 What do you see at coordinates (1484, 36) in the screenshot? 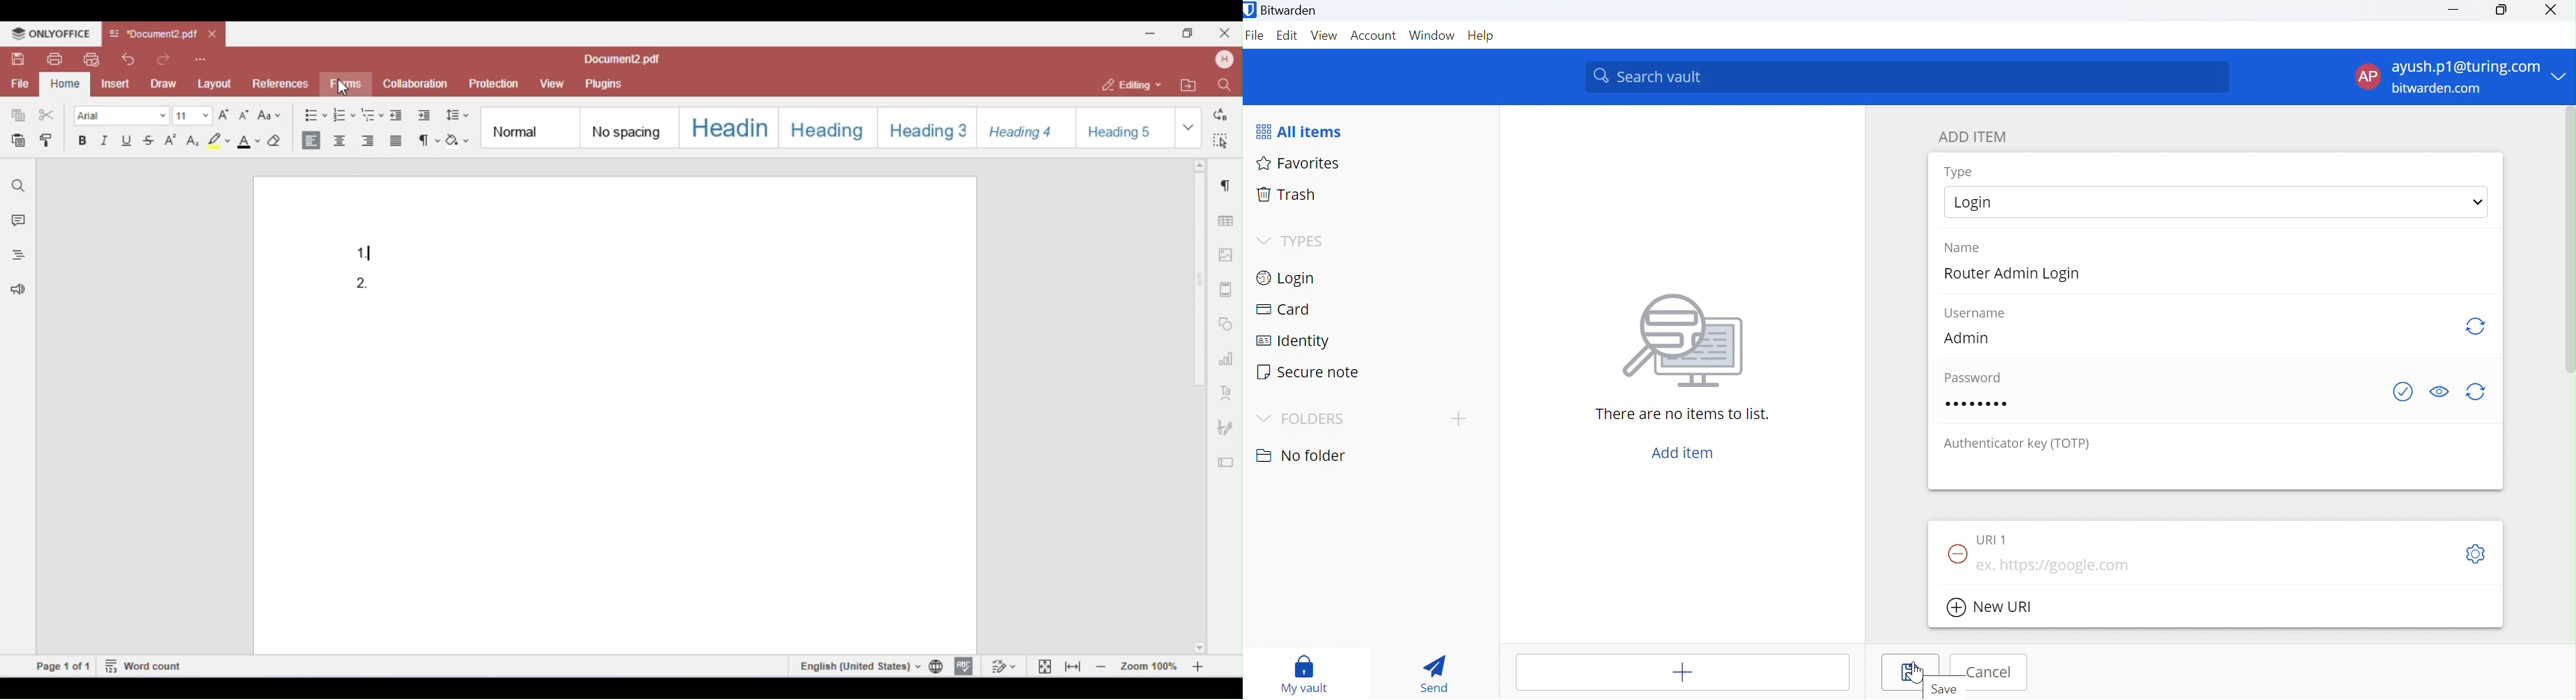
I see `Help` at bounding box center [1484, 36].